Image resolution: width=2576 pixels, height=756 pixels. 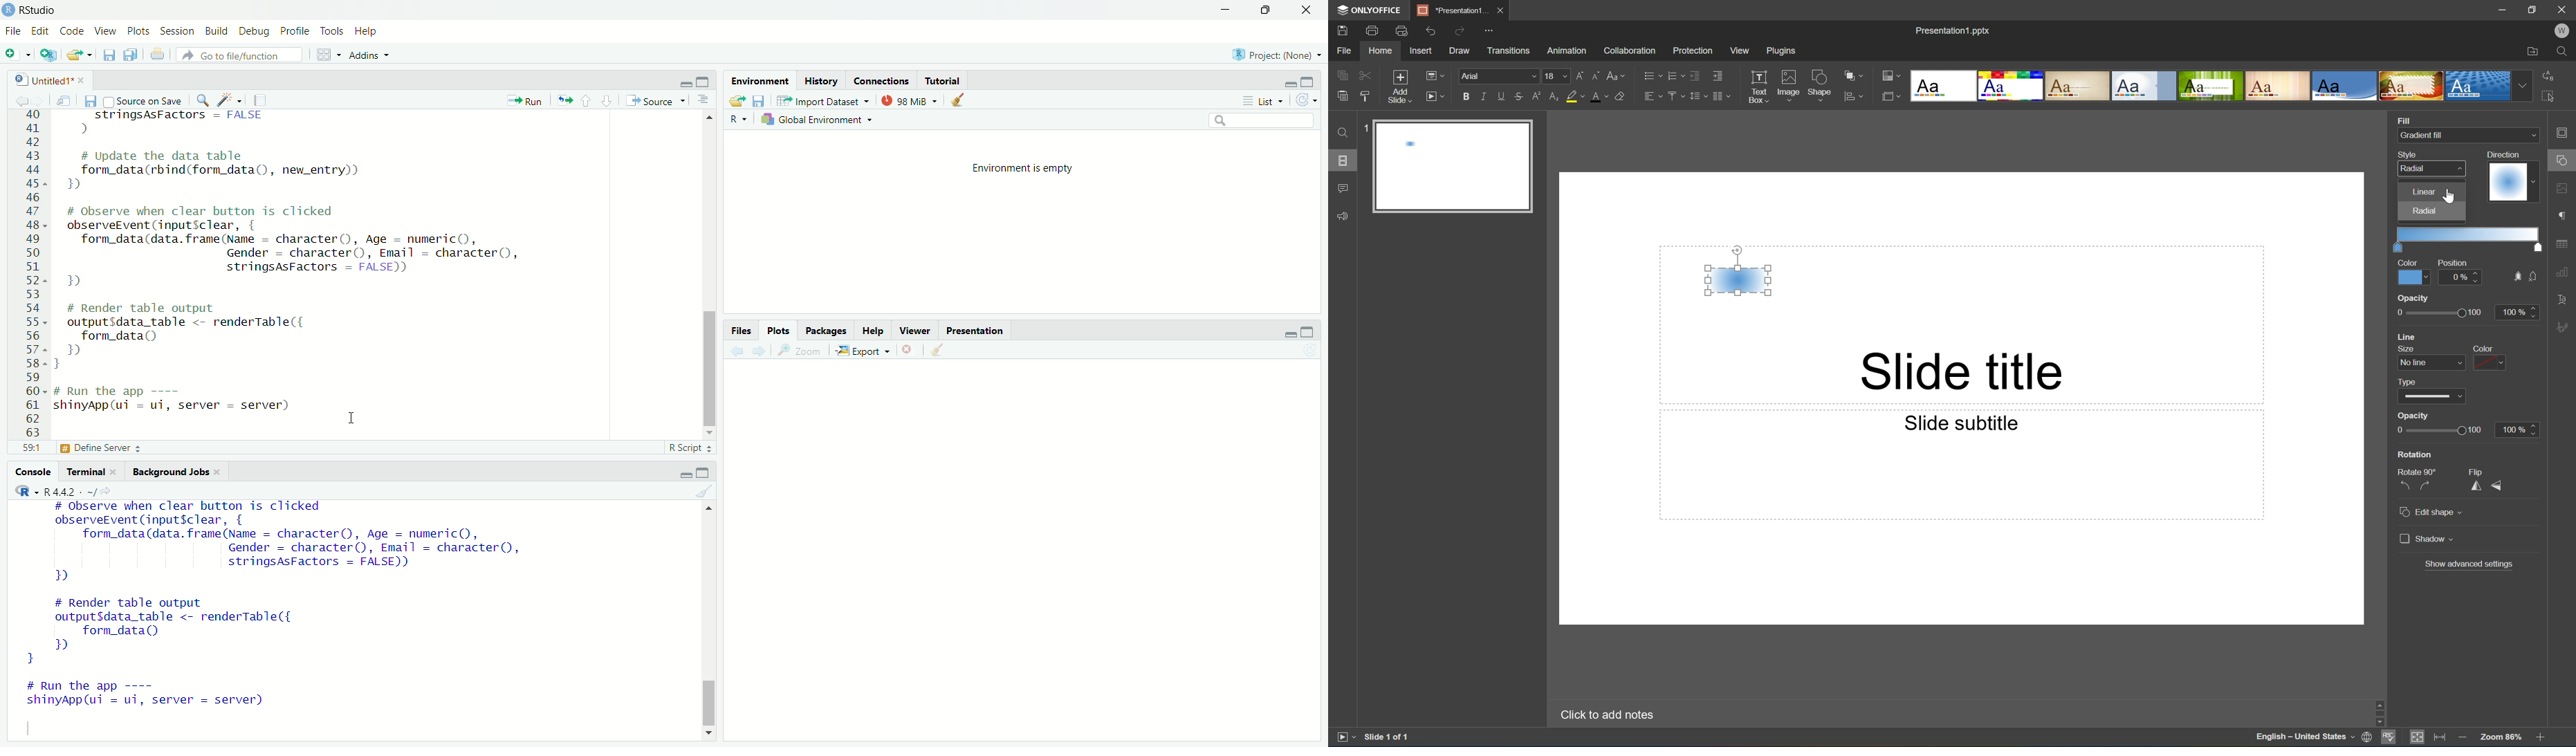 What do you see at coordinates (2462, 737) in the screenshot?
I see `Zoom out` at bounding box center [2462, 737].